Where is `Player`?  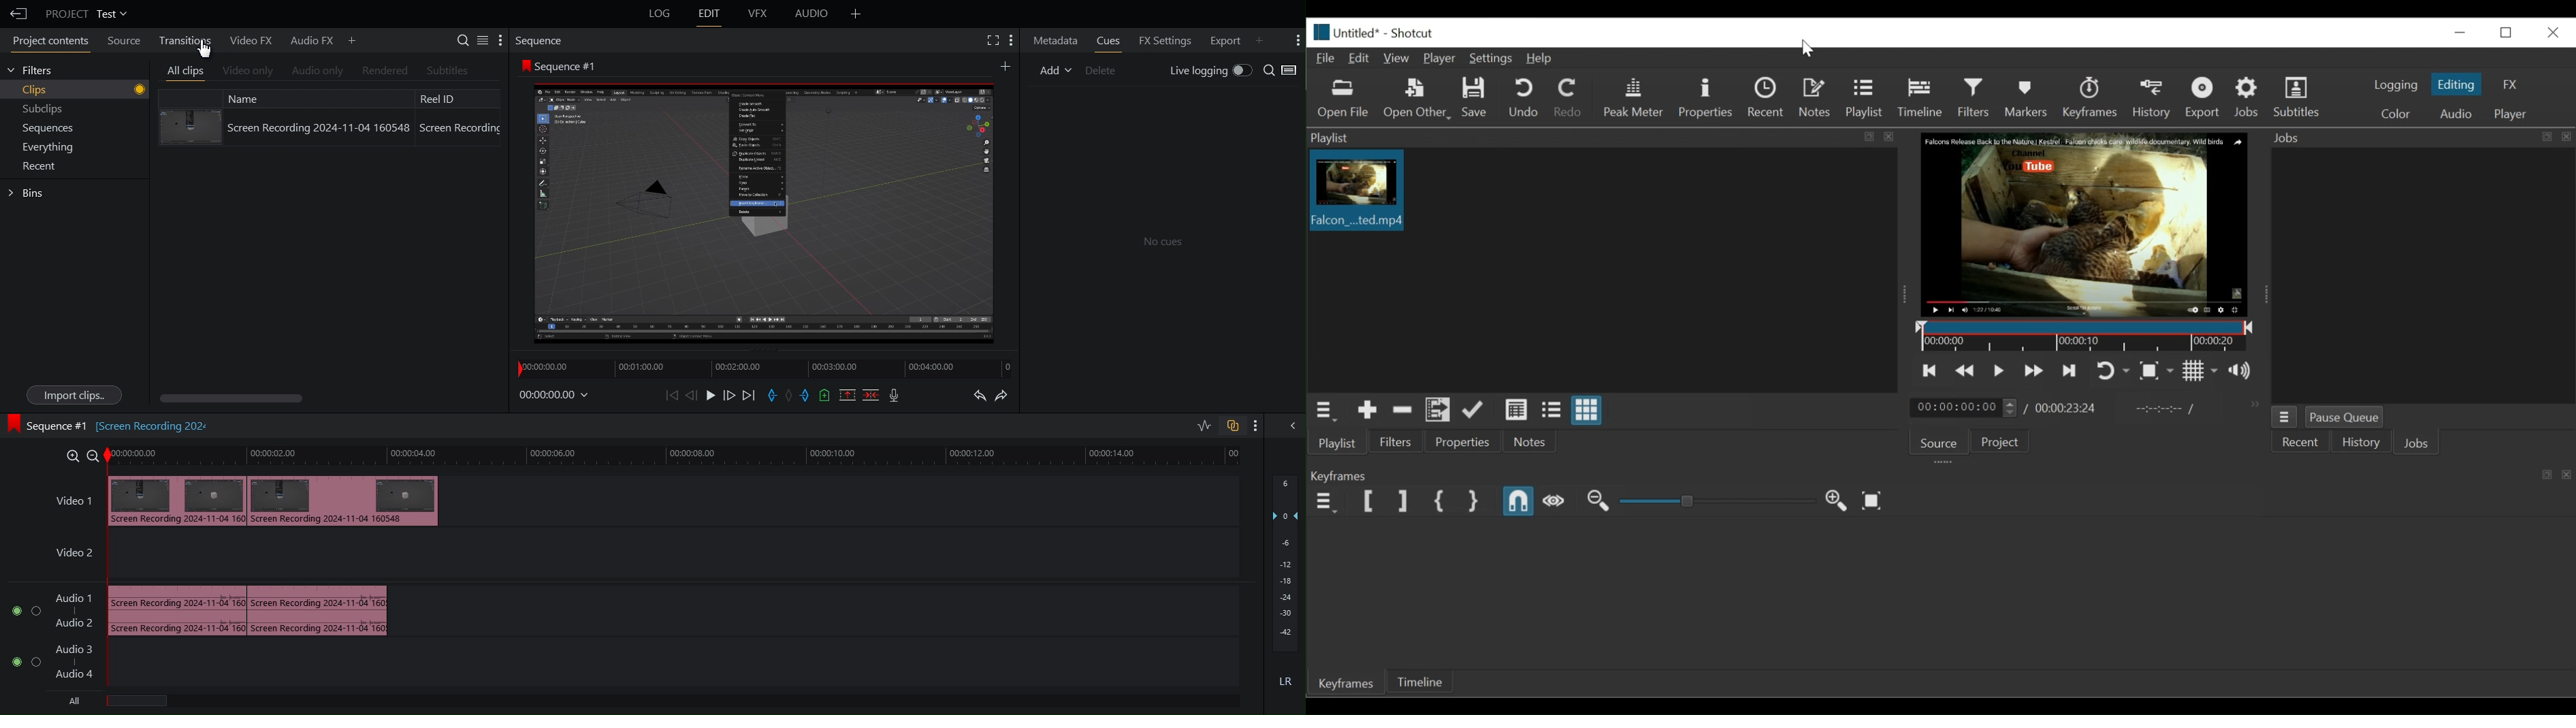 Player is located at coordinates (1439, 58).